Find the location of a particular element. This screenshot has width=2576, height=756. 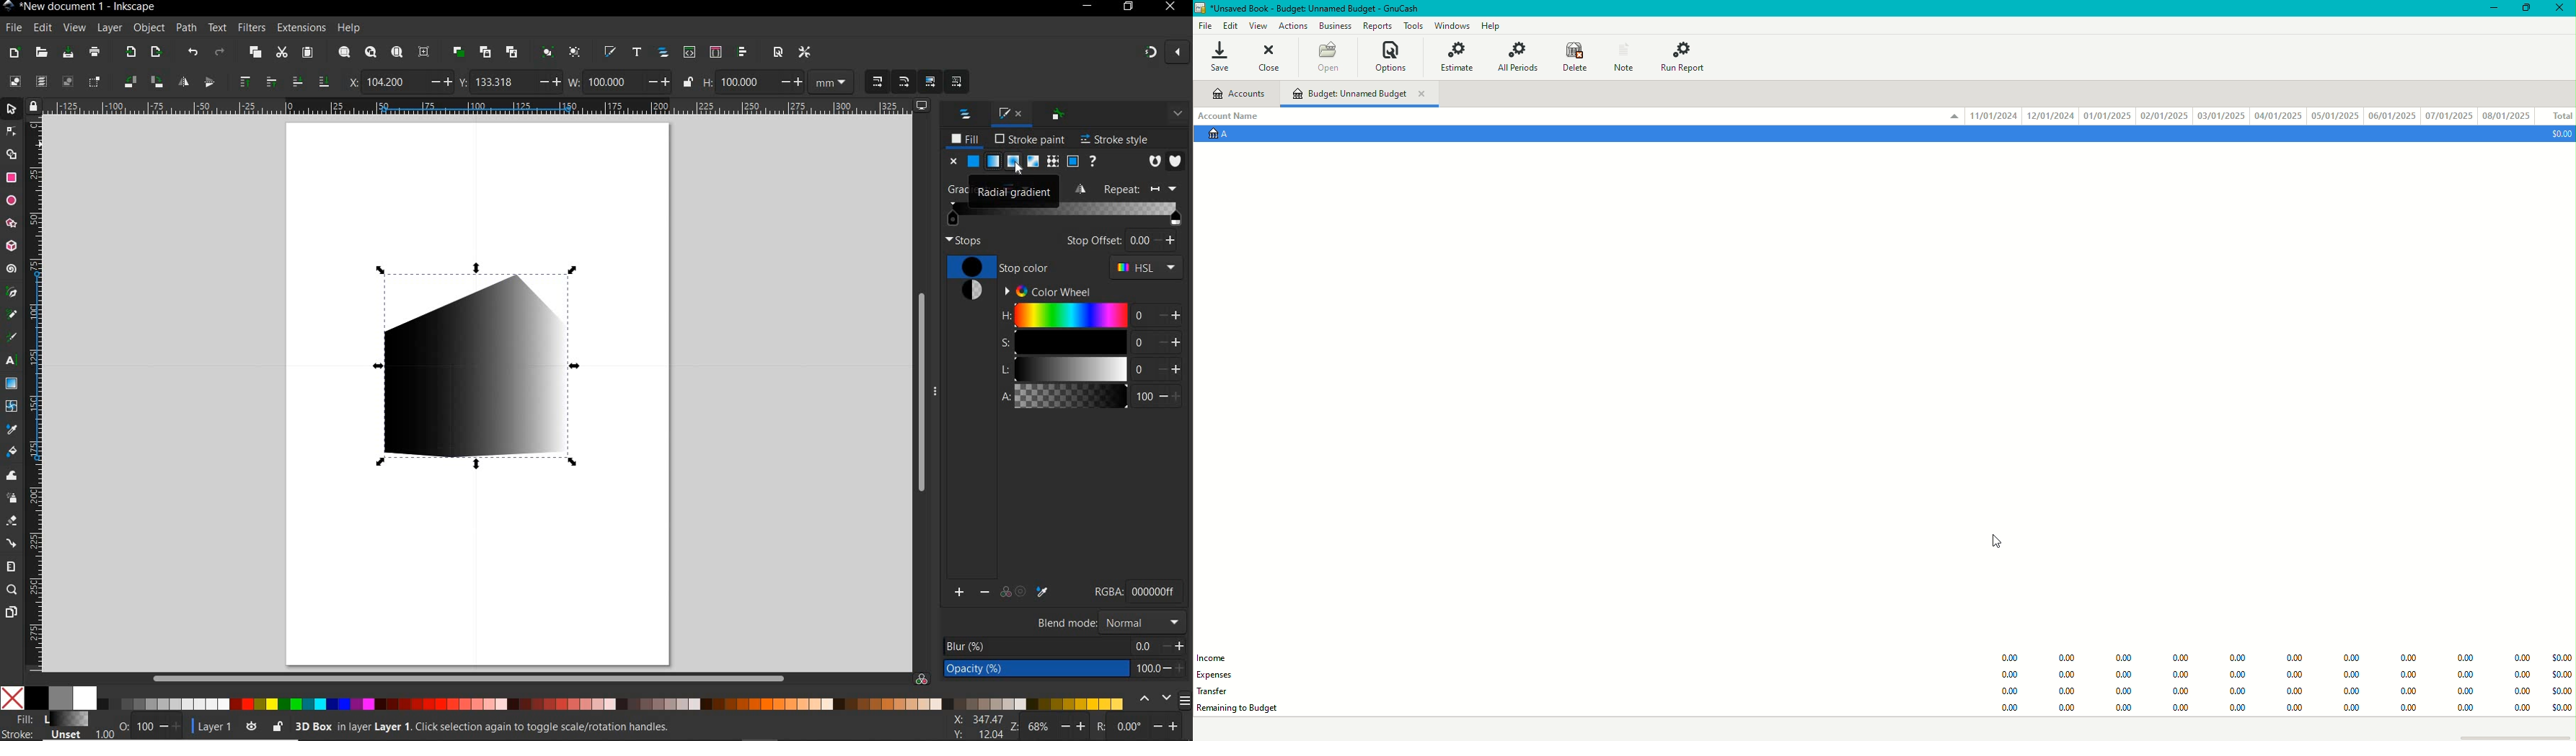

Cursor is located at coordinates (2000, 538).